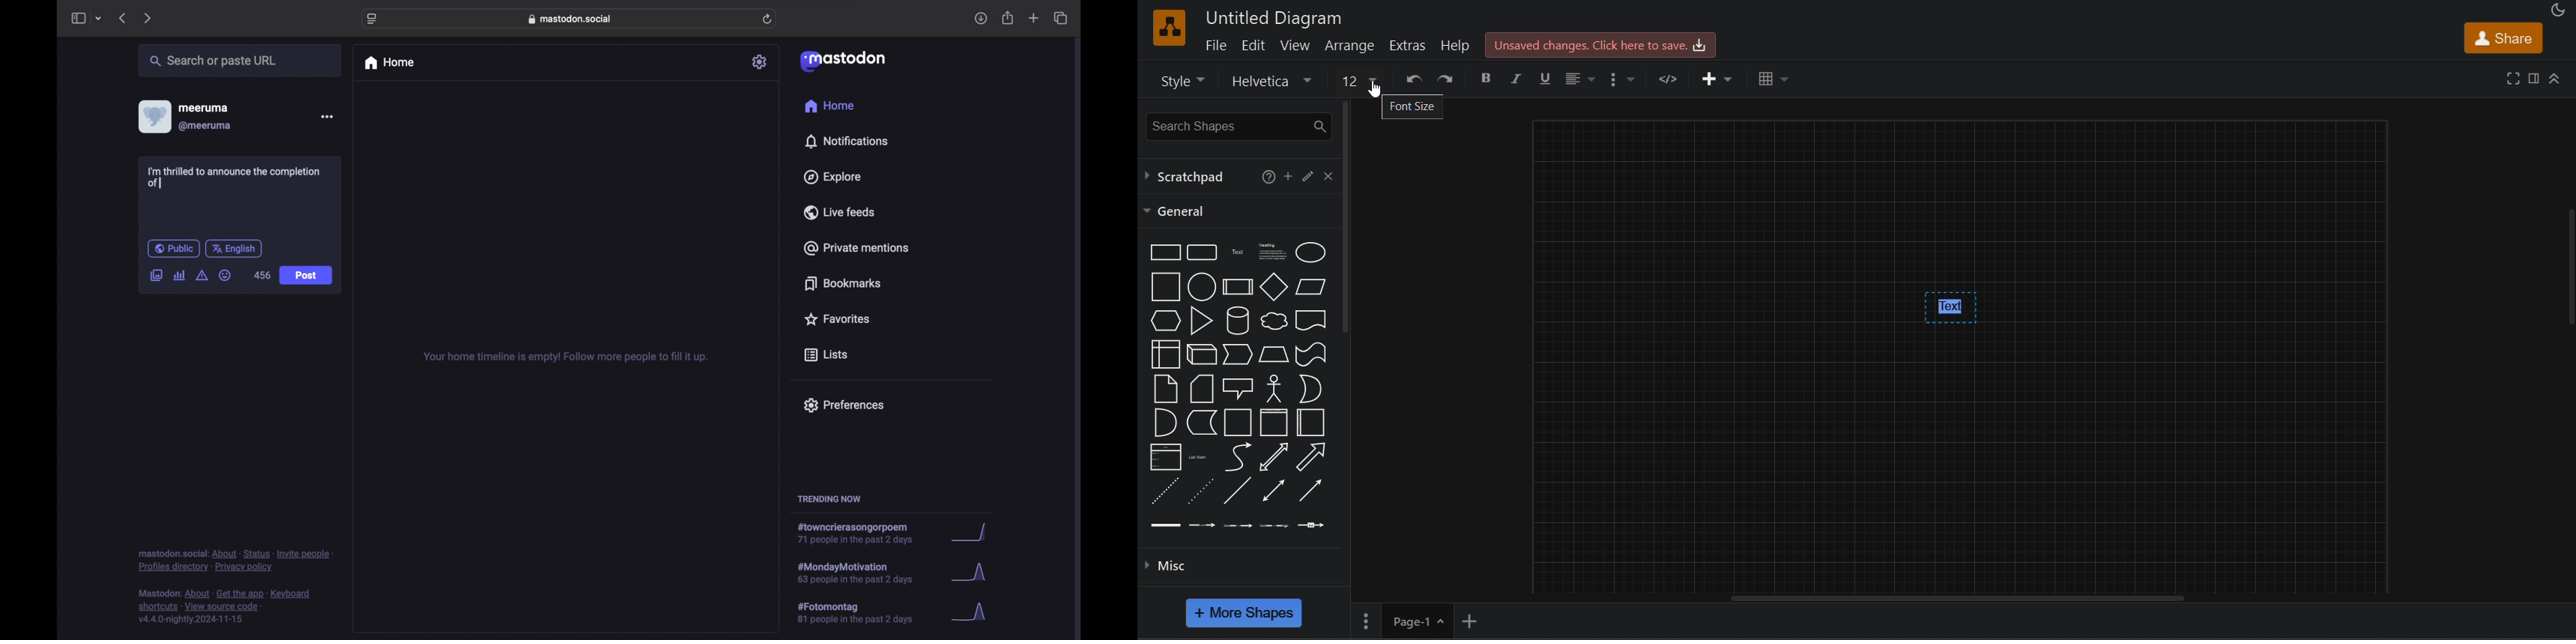 Image resolution: width=2576 pixels, height=644 pixels. What do you see at coordinates (262, 275) in the screenshot?
I see `456` at bounding box center [262, 275].